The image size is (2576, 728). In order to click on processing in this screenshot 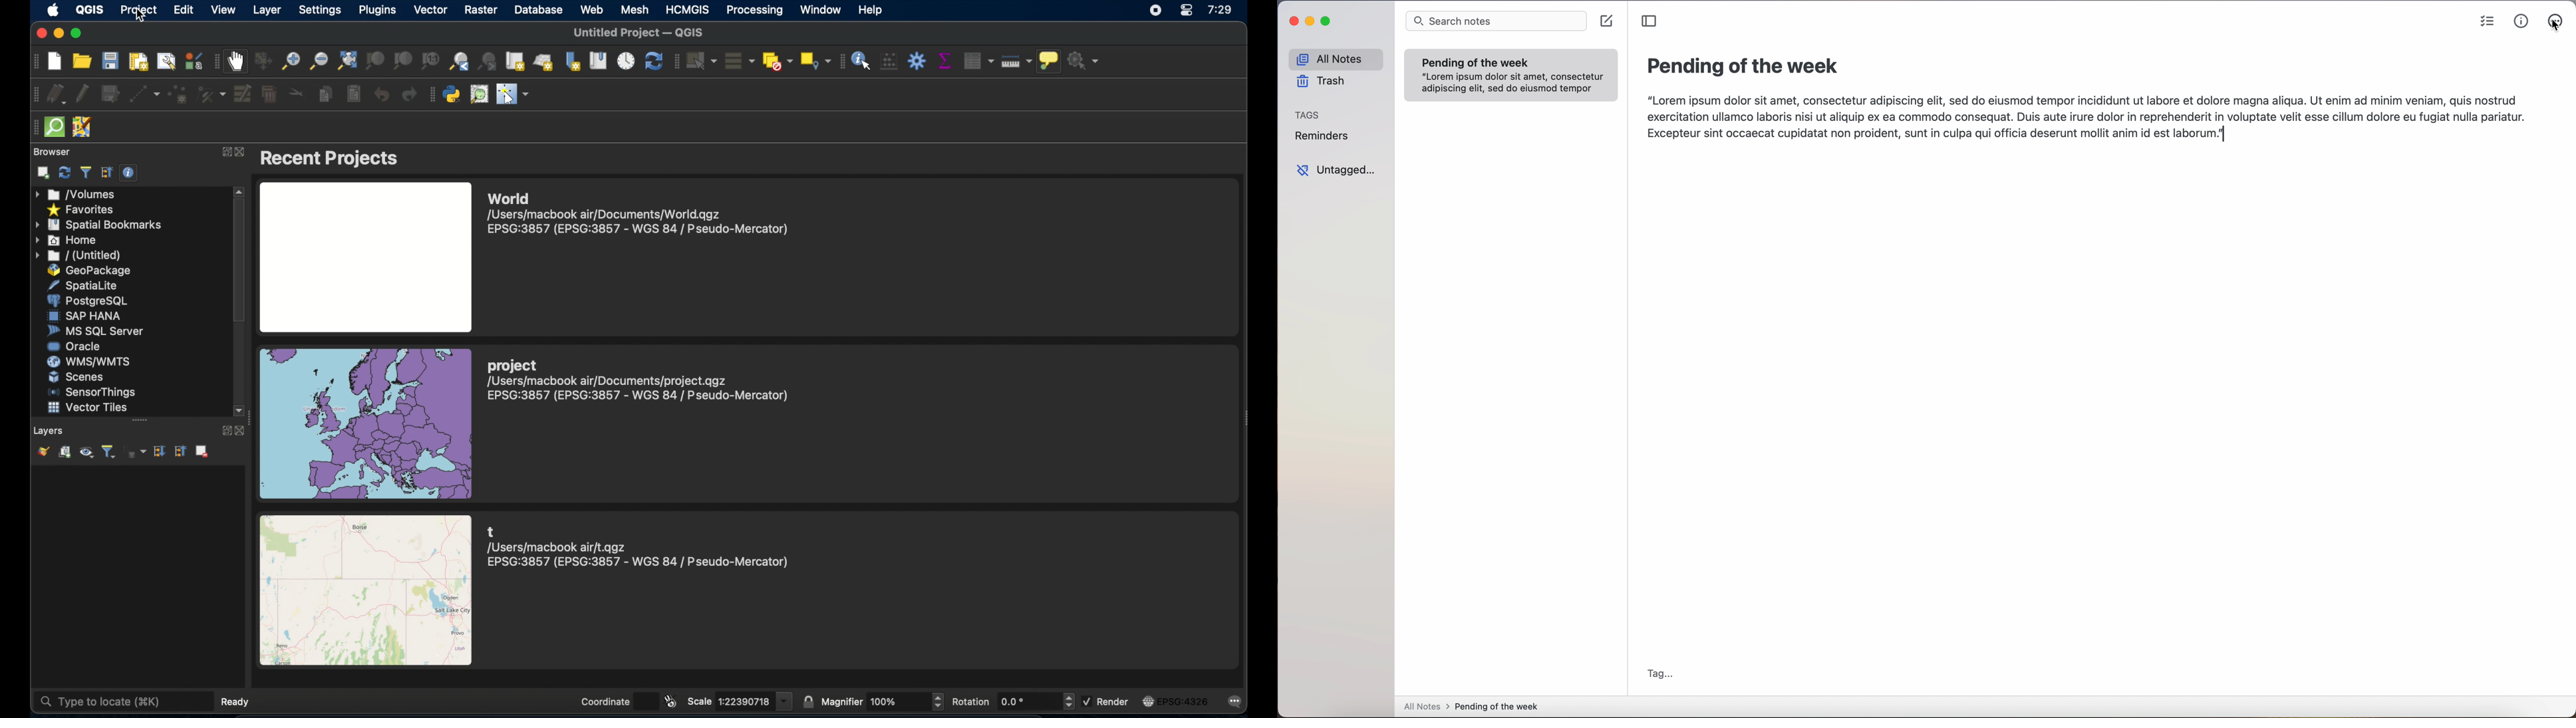, I will do `click(753, 9)`.